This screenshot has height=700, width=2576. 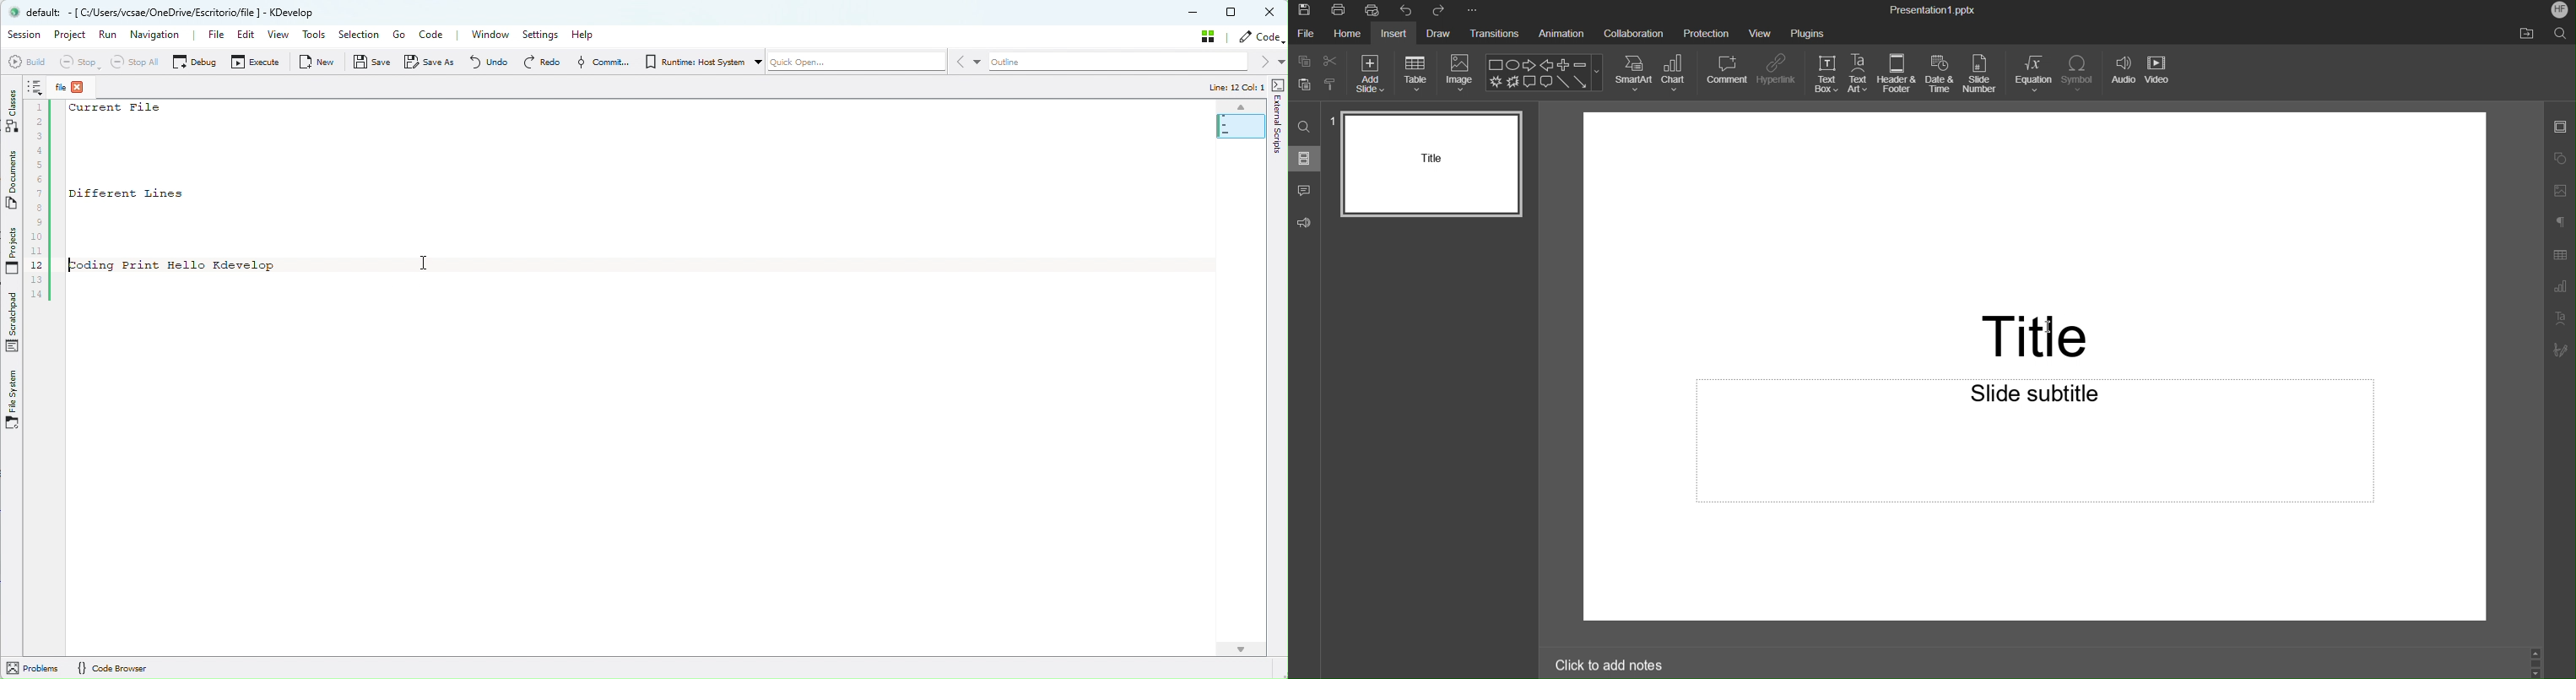 I want to click on Save, so click(x=1303, y=11).